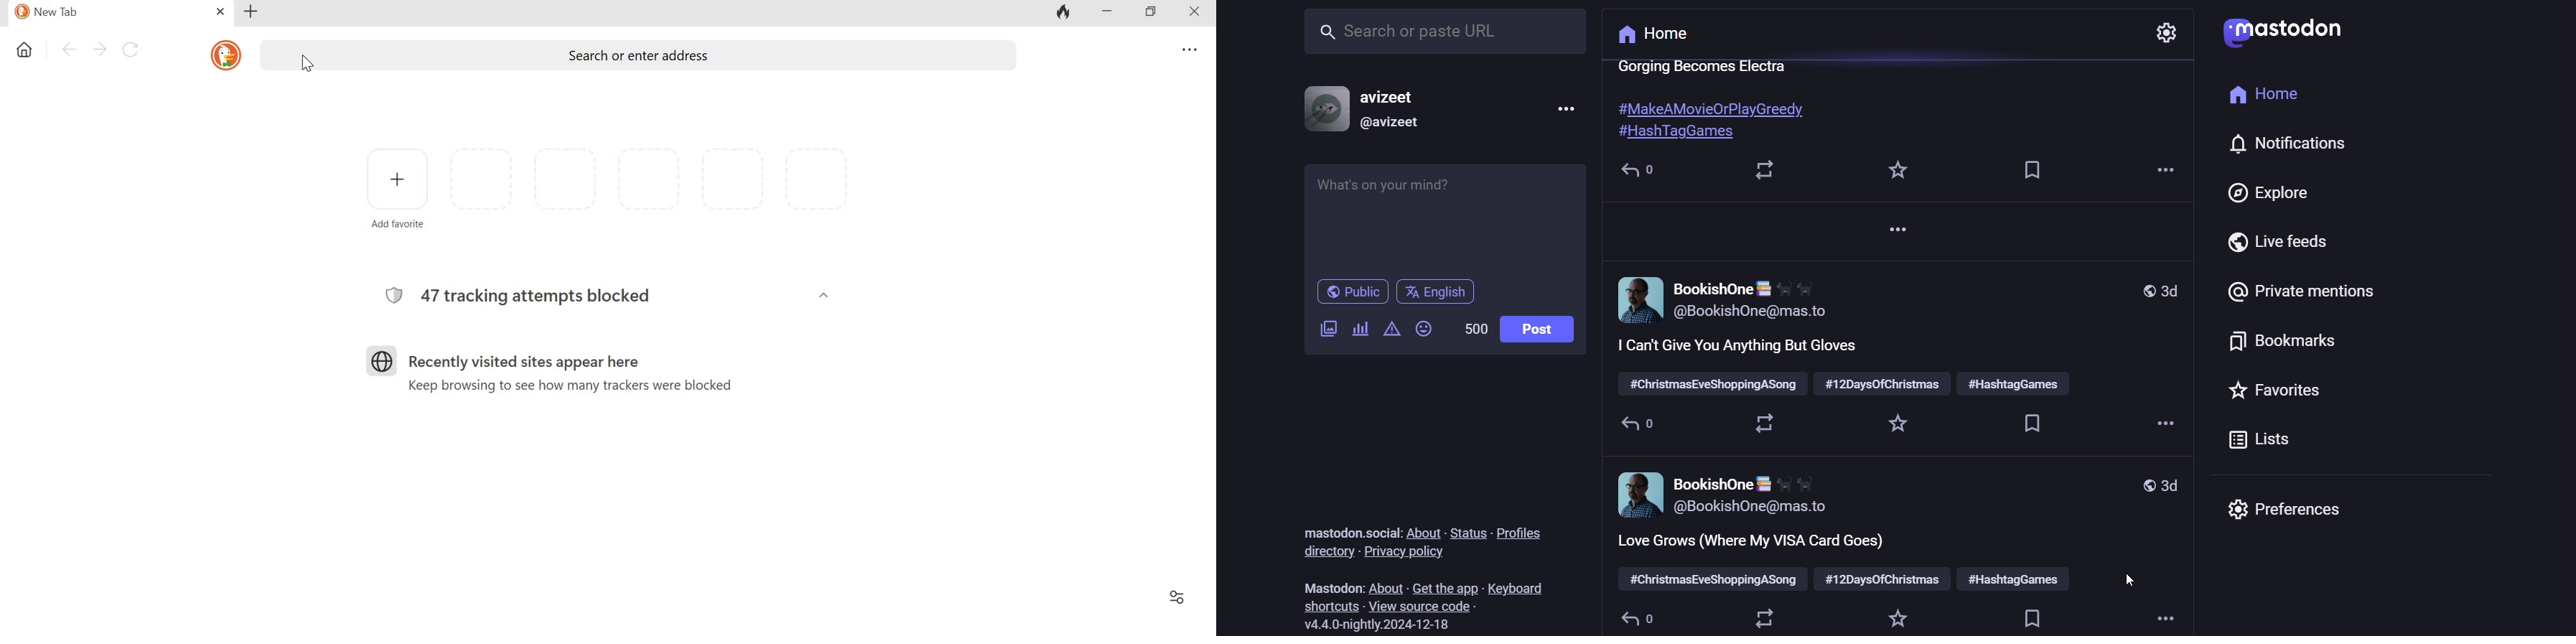 This screenshot has height=644, width=2576. Describe the element at coordinates (1656, 35) in the screenshot. I see `home` at that location.